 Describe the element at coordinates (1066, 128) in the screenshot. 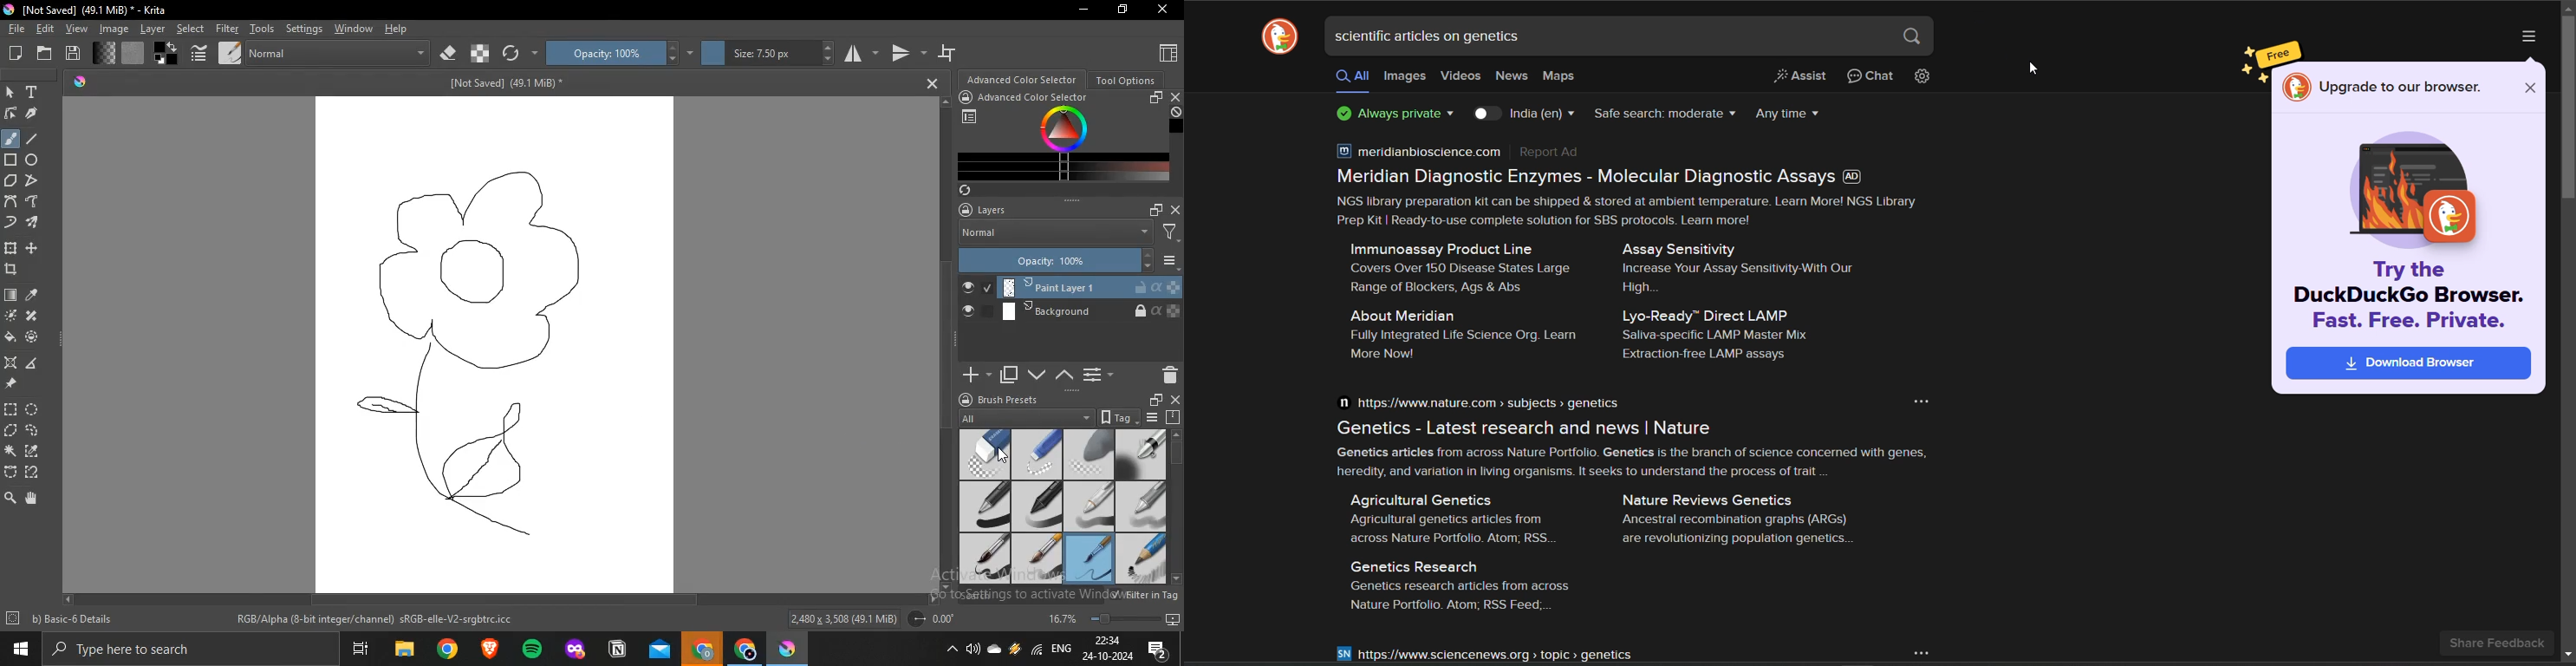

I see `Colors` at that location.